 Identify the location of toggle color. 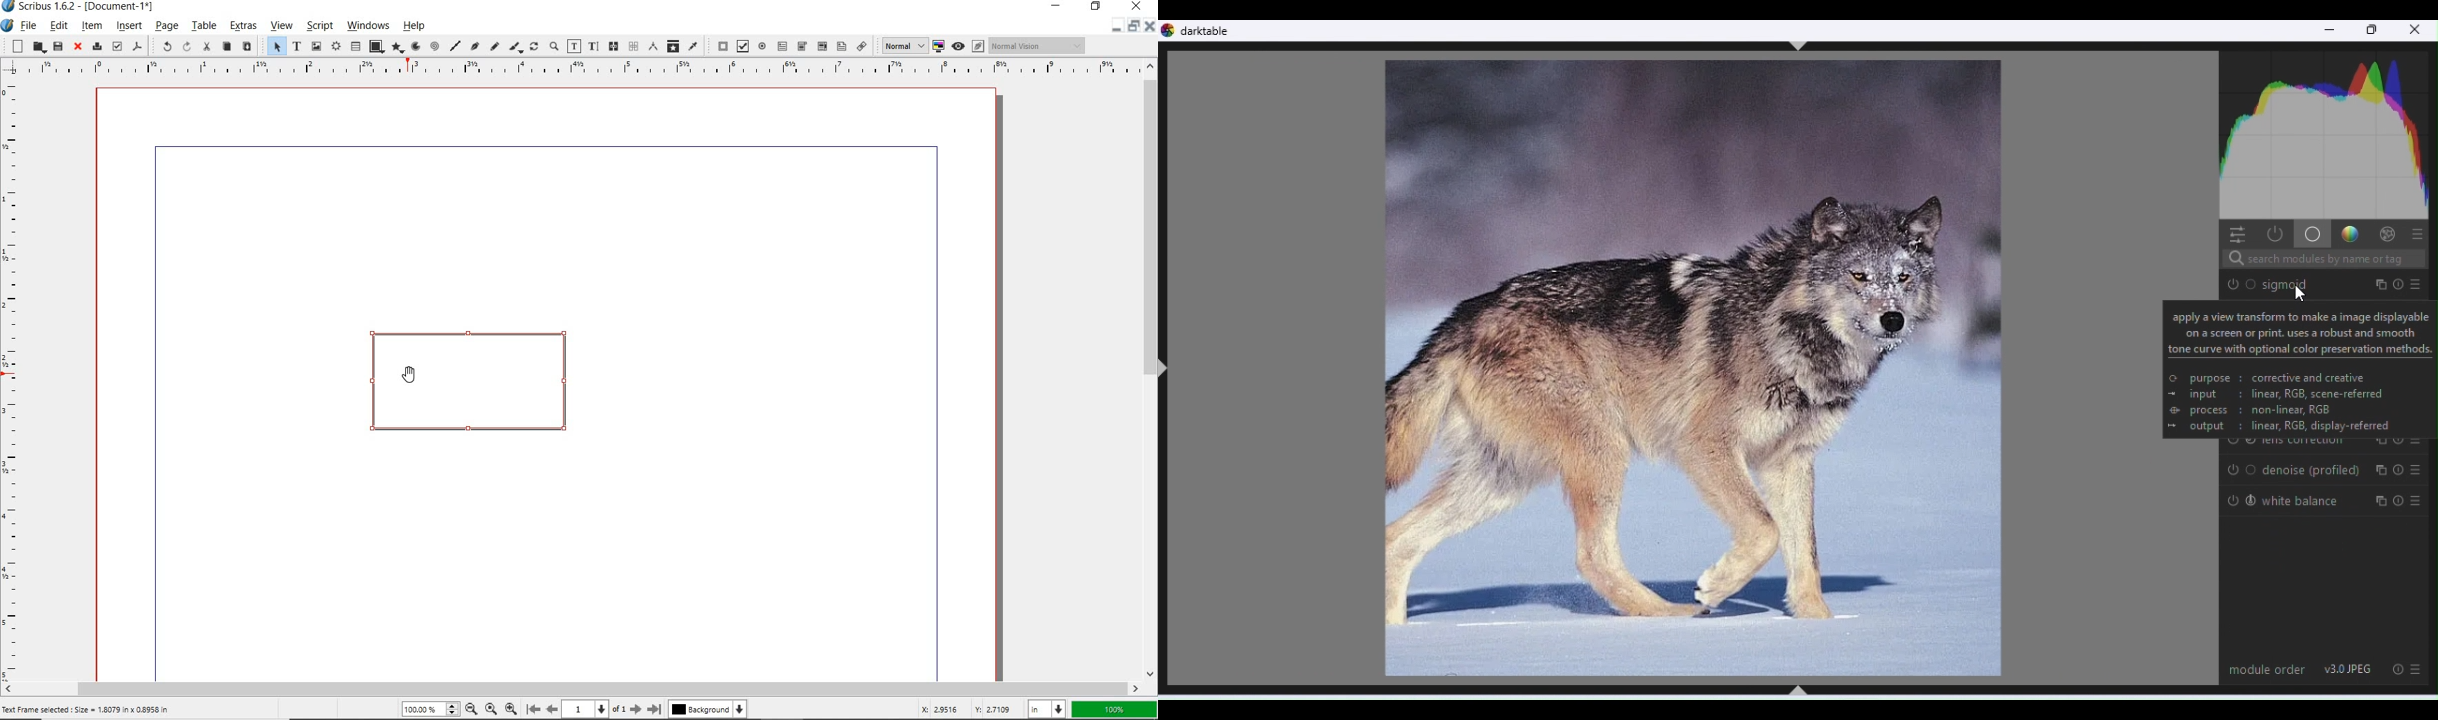
(940, 46).